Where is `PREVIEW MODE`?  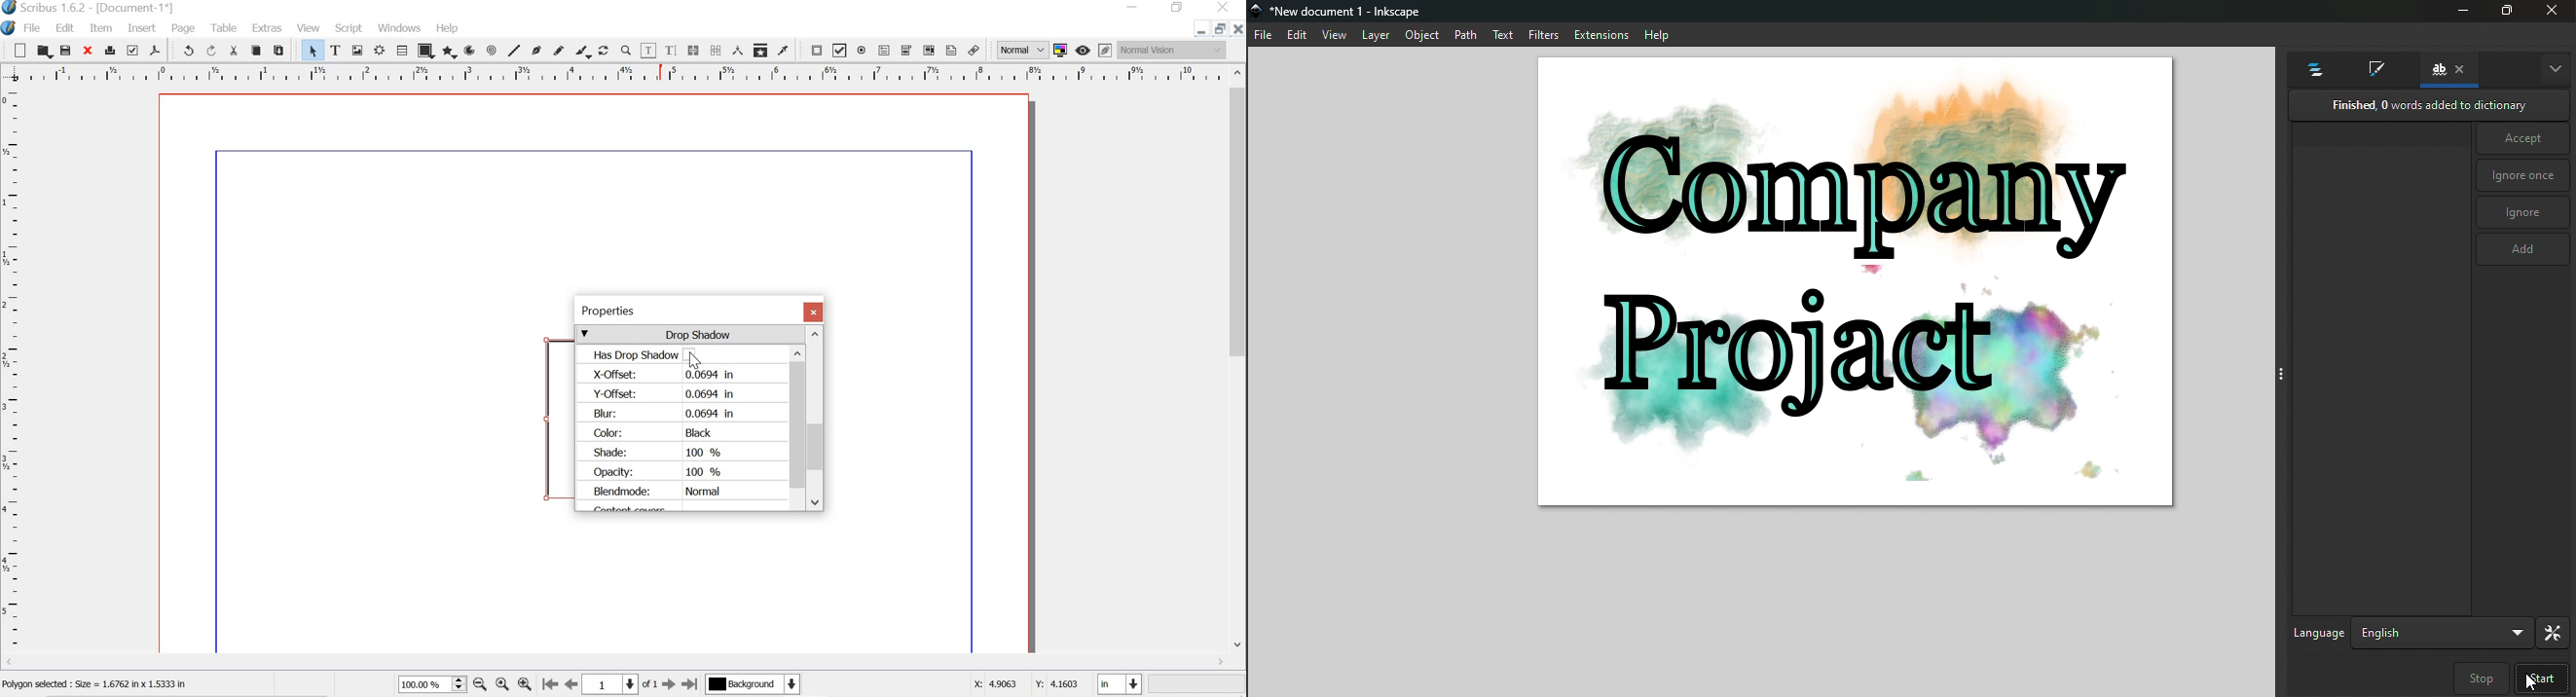
PREVIEW MODE is located at coordinates (1083, 50).